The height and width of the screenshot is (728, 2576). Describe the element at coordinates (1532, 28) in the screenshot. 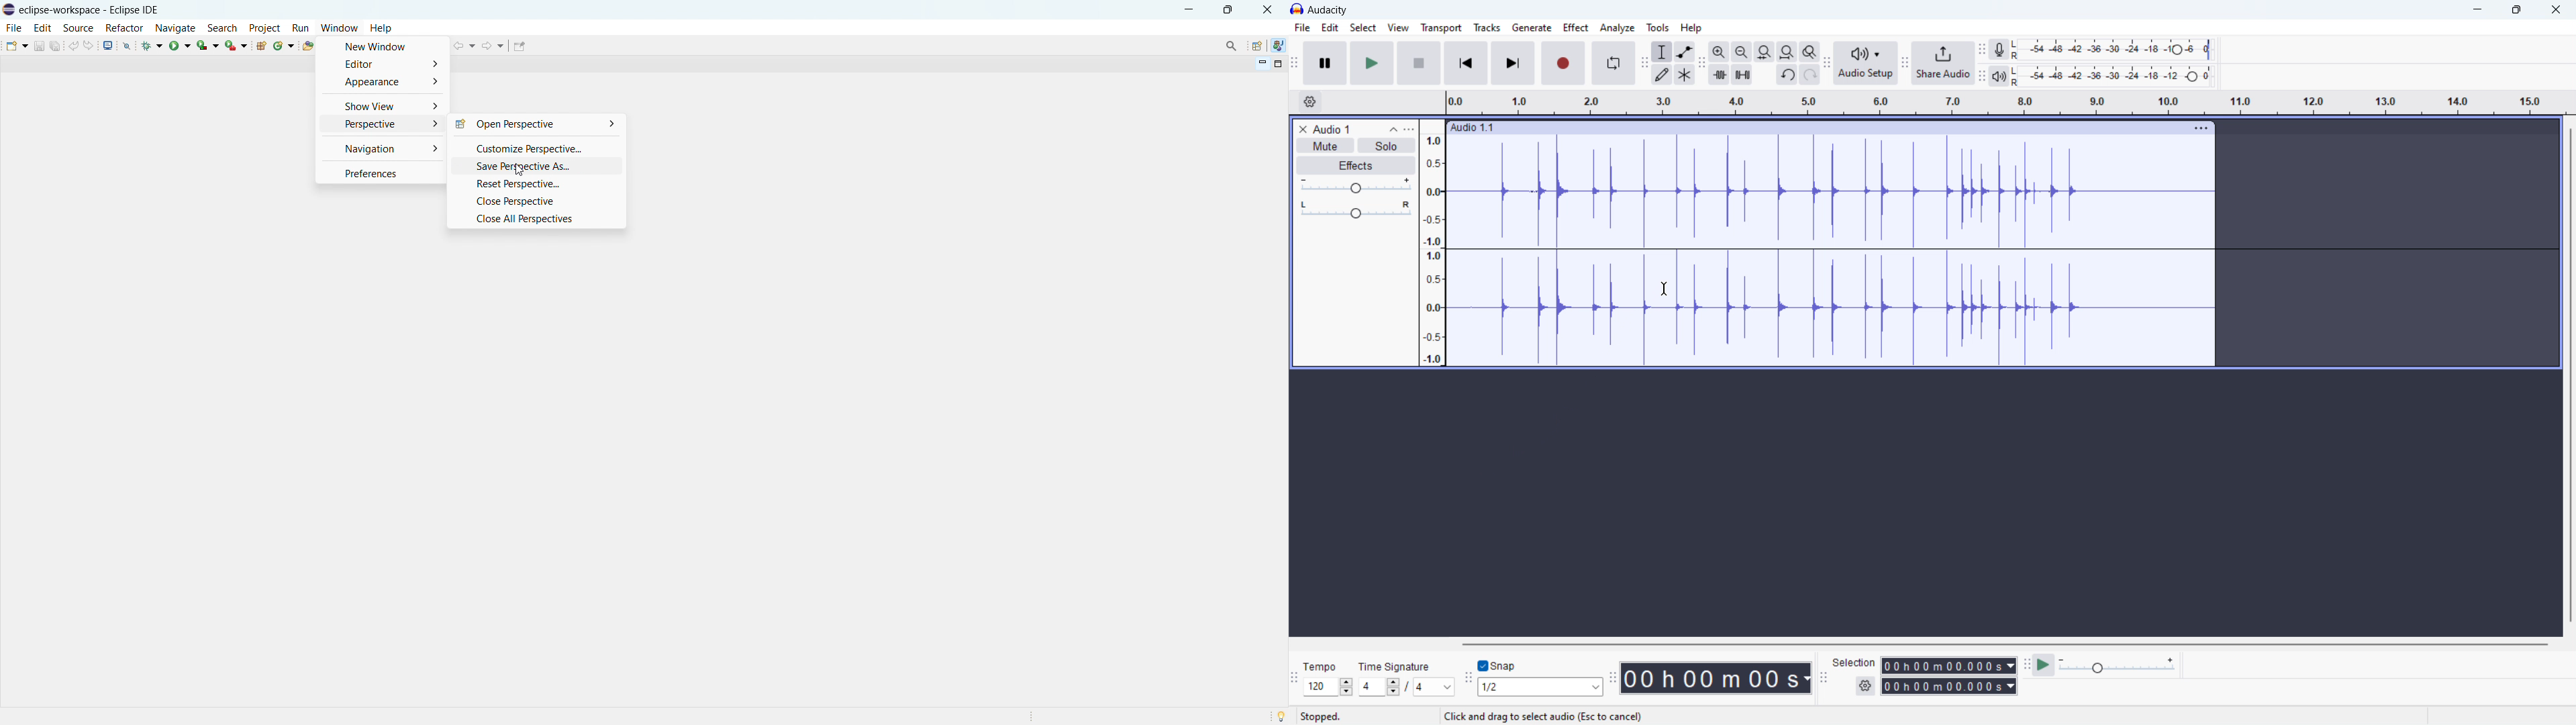

I see `generate` at that location.